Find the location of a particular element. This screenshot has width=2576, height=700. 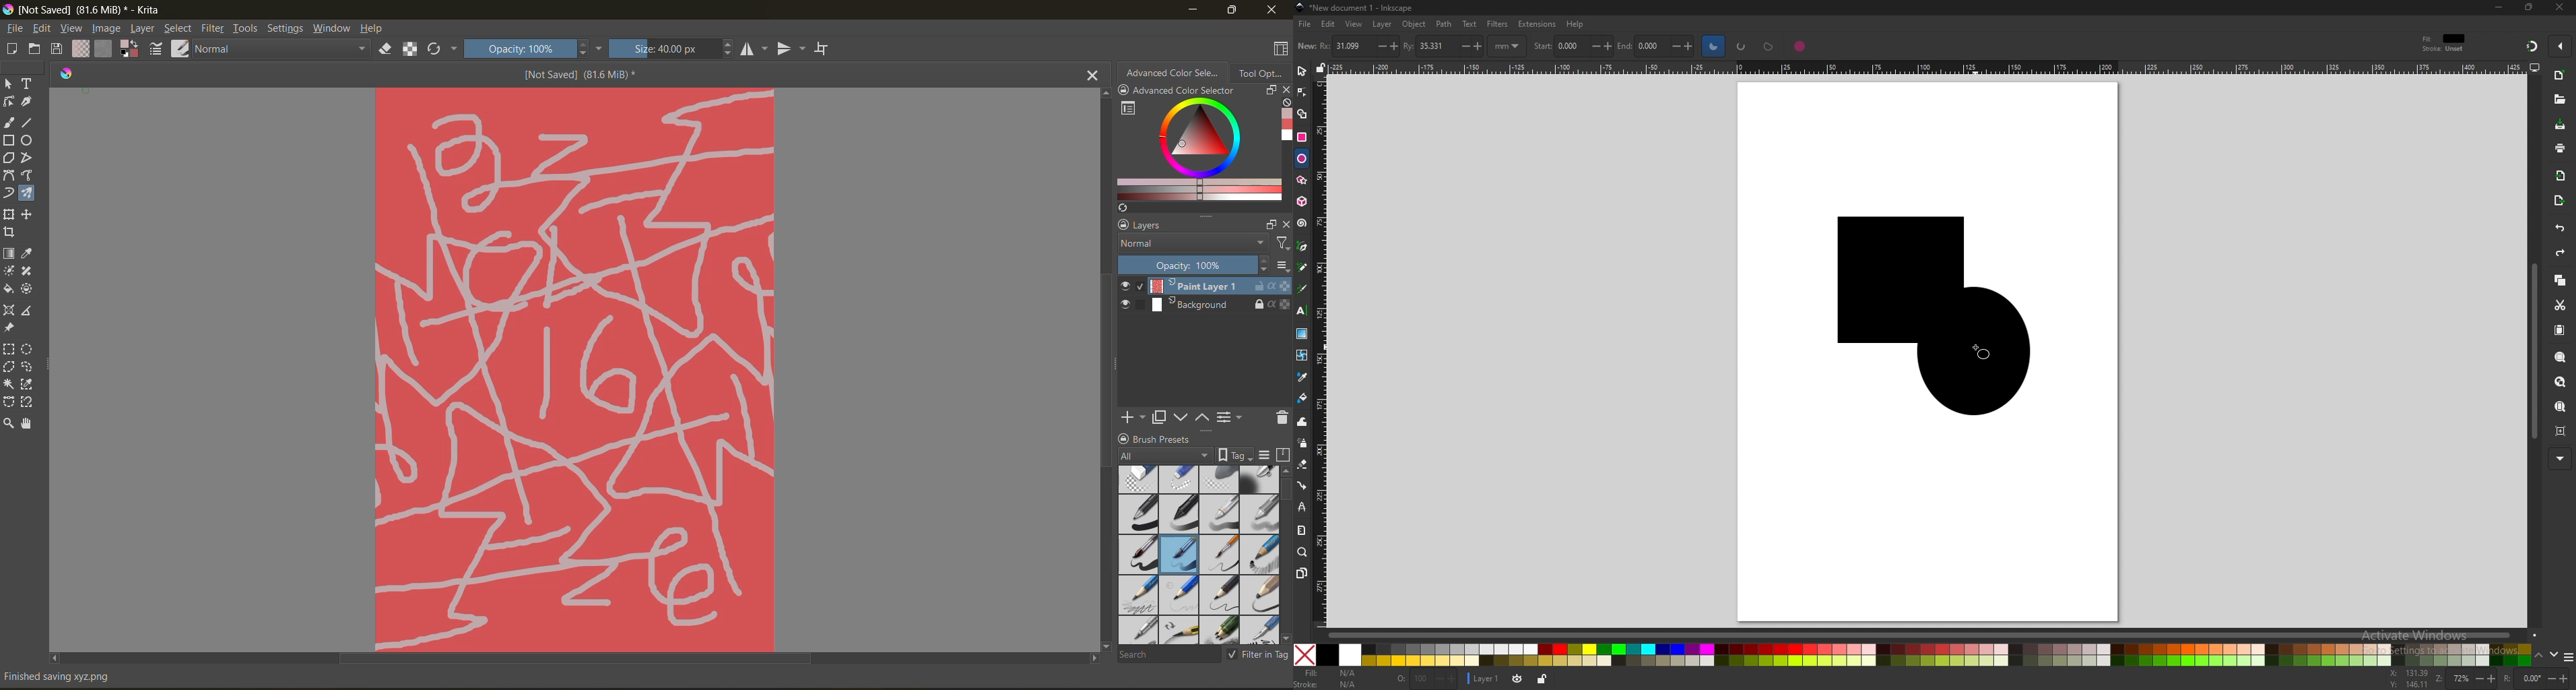

close is located at coordinates (1285, 224).